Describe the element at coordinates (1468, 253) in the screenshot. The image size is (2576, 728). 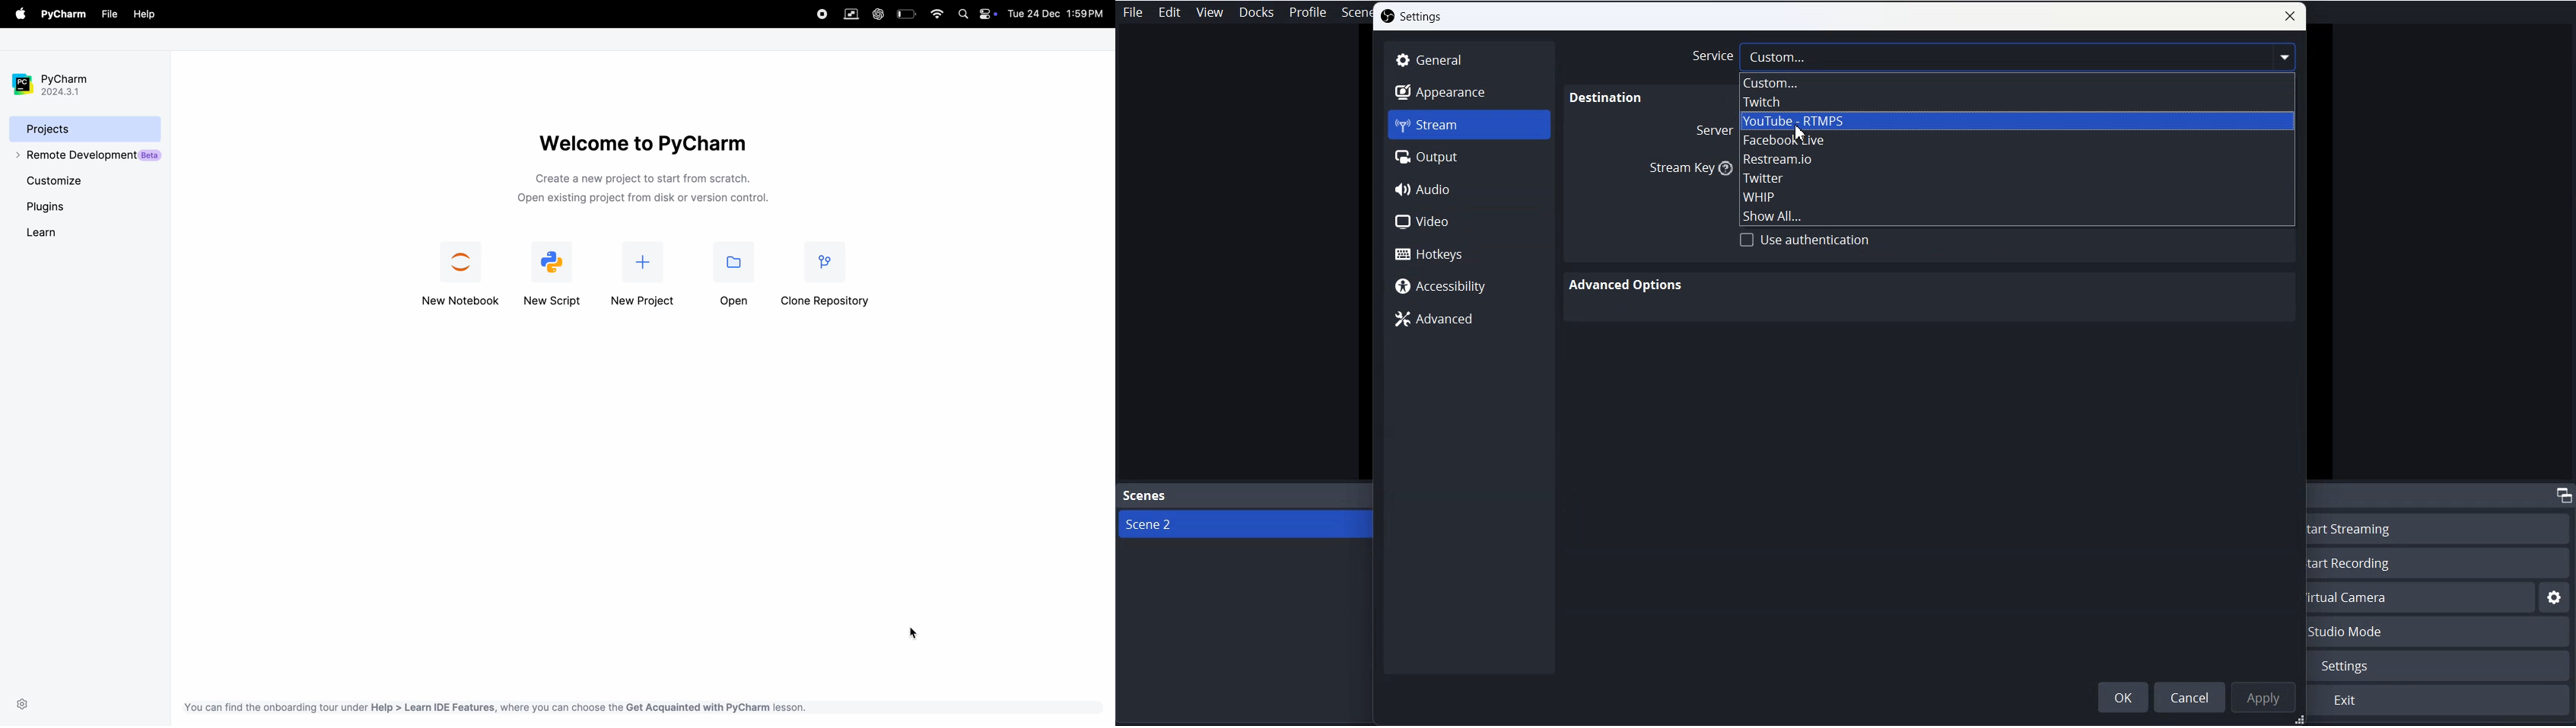
I see `Hotkey` at that location.